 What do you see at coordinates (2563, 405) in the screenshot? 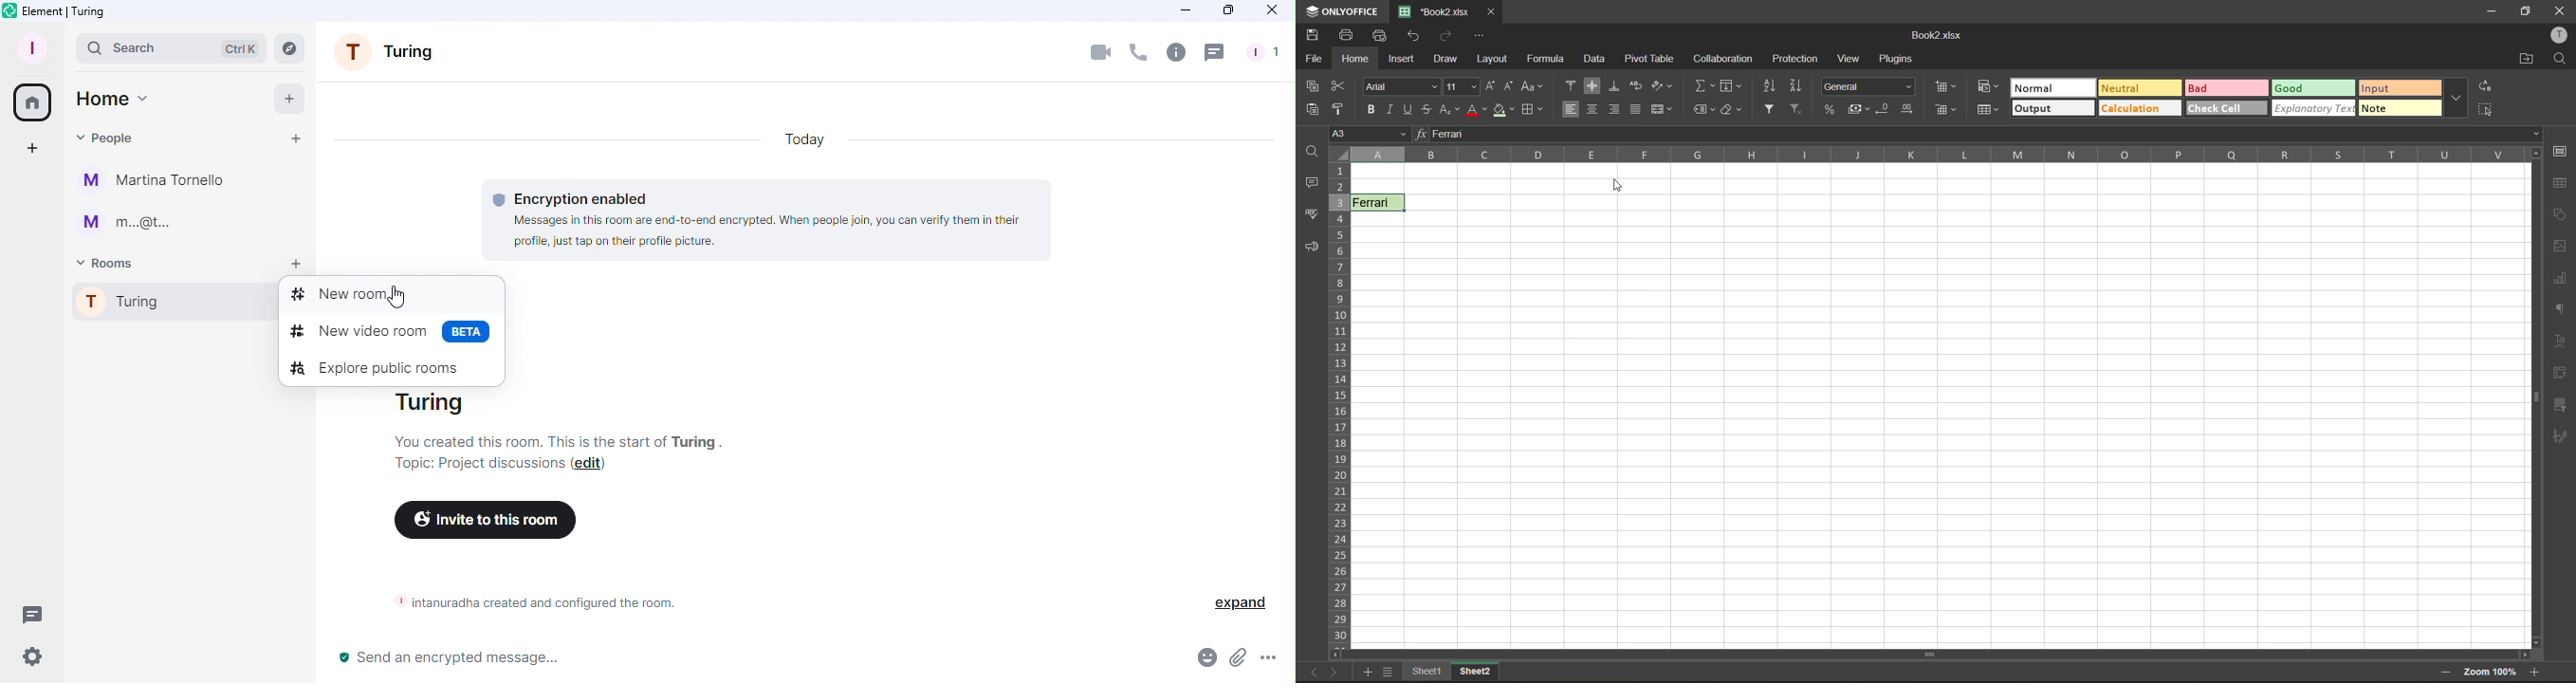
I see `slicer` at bounding box center [2563, 405].